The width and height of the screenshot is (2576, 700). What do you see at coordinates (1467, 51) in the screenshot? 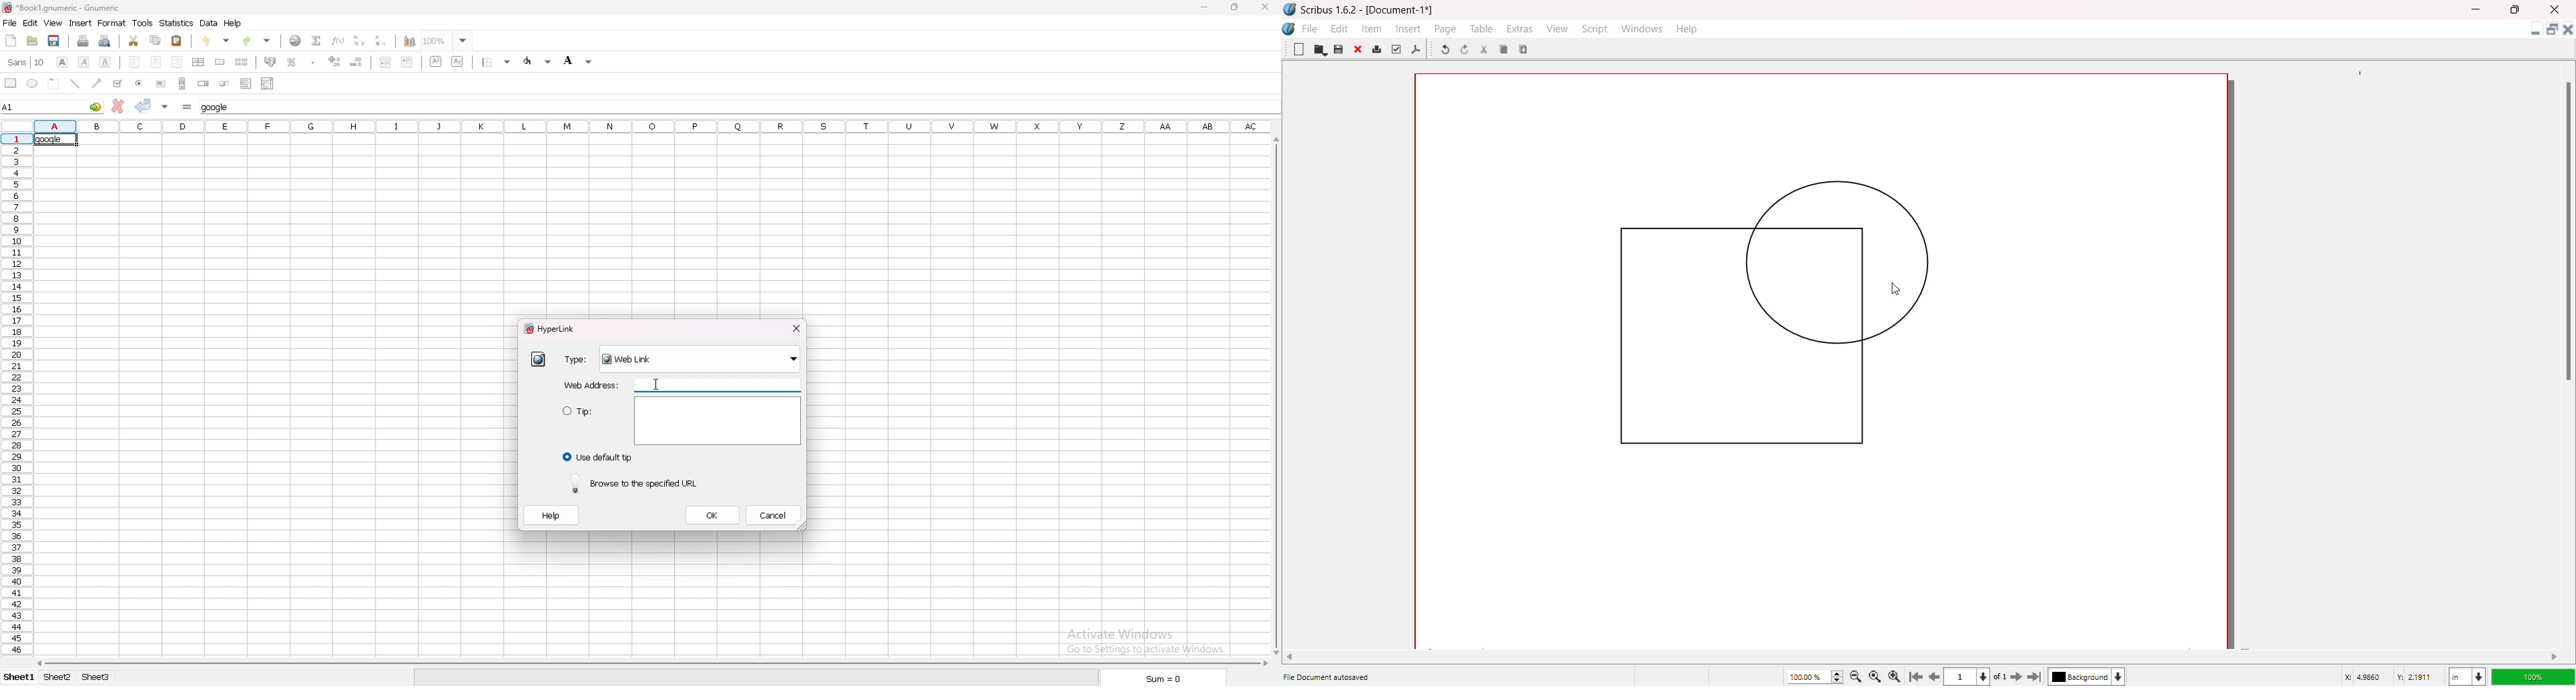
I see `Redo` at bounding box center [1467, 51].